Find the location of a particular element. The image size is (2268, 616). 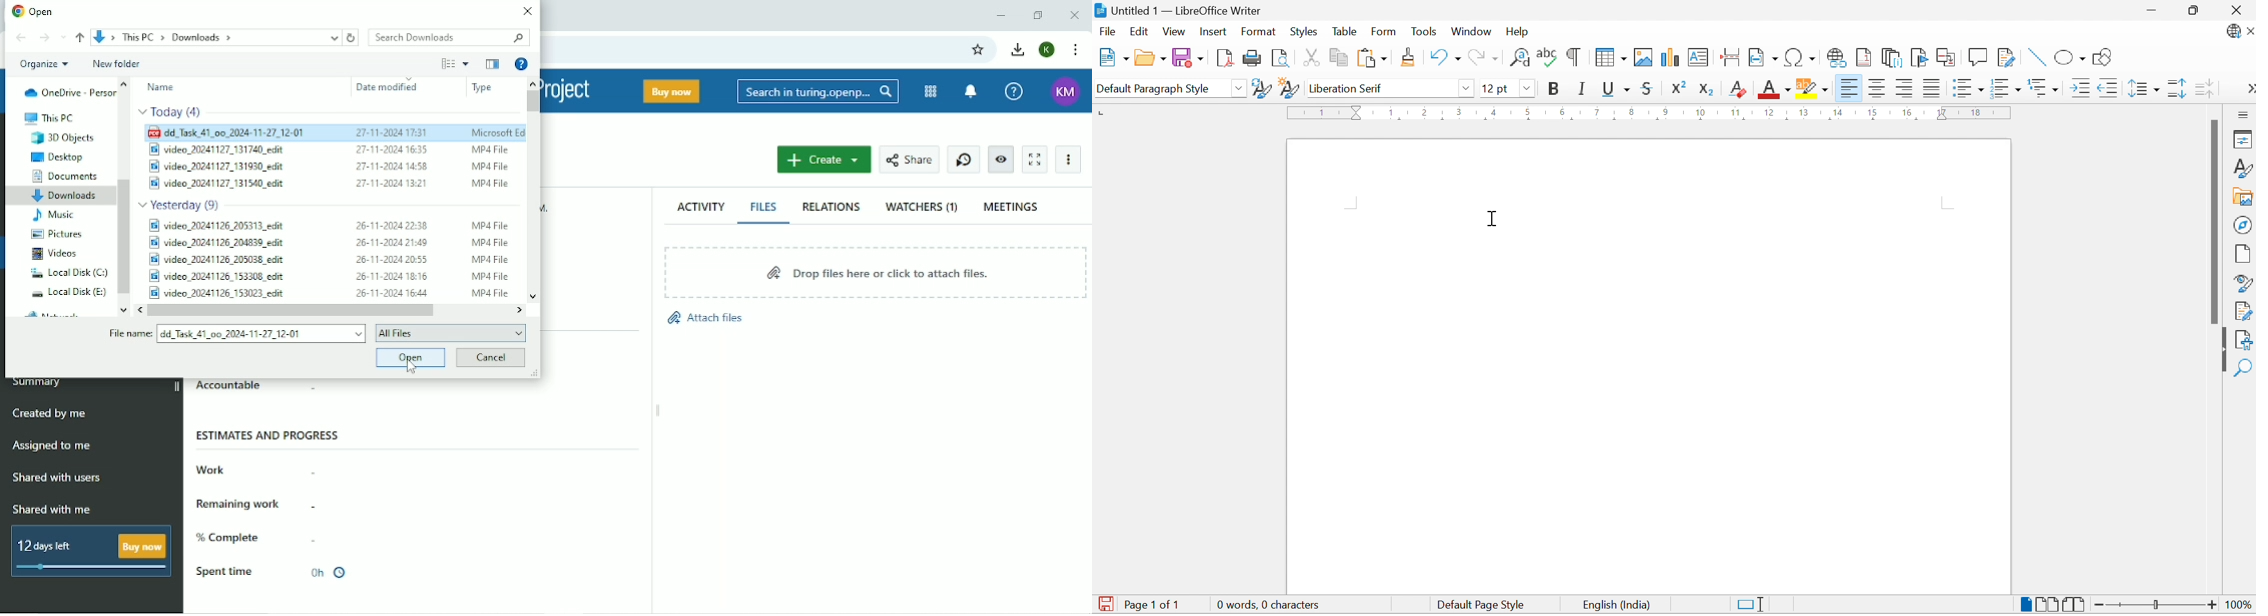

Assigned to me is located at coordinates (52, 445).